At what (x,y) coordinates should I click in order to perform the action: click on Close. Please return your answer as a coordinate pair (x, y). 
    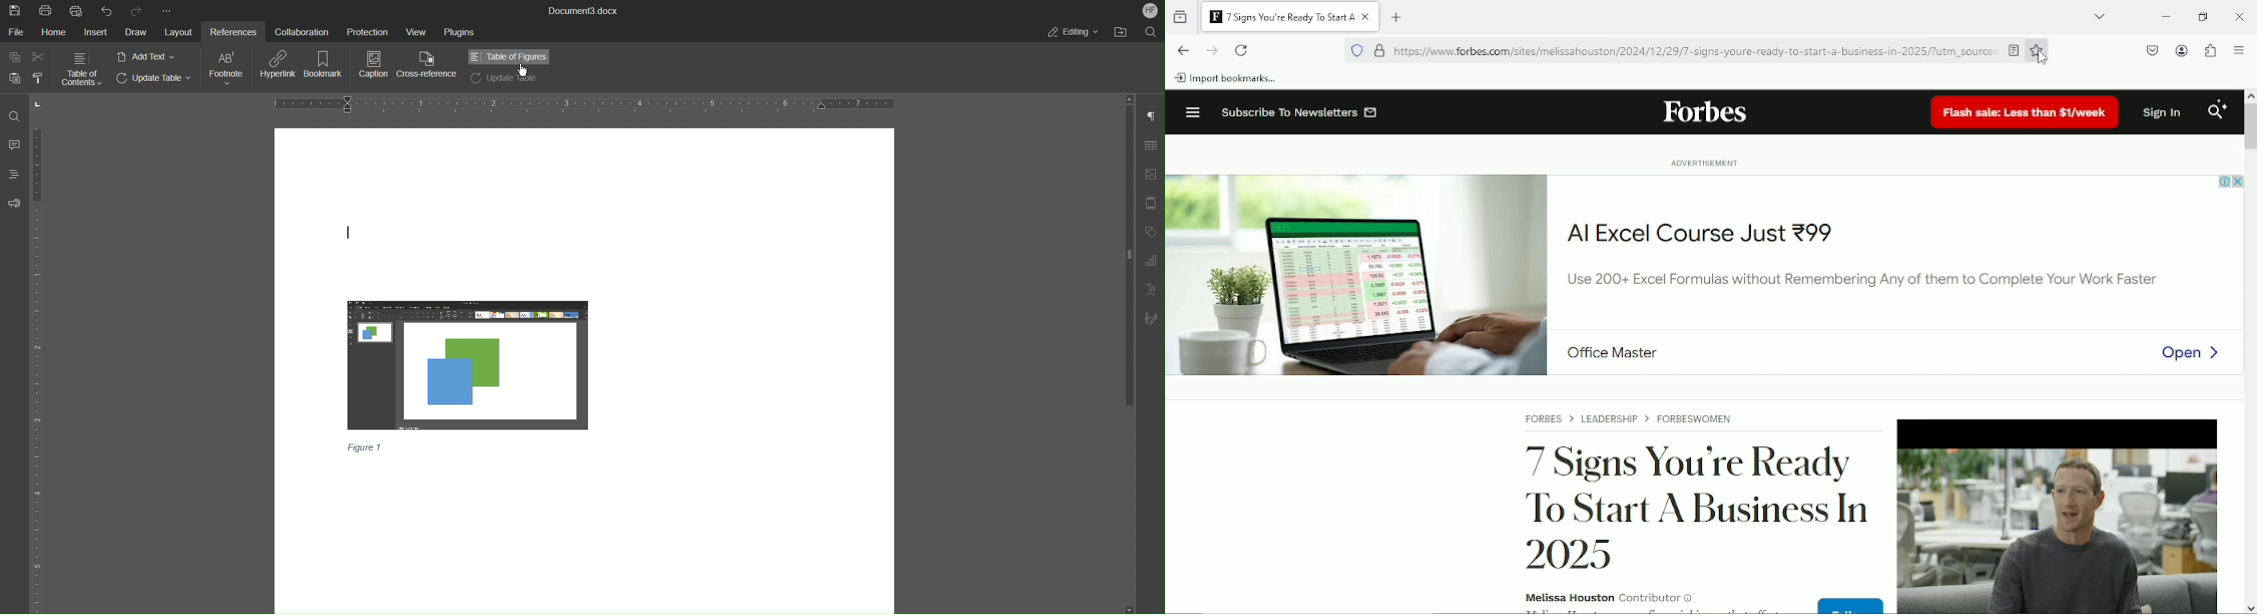
    Looking at the image, I should click on (2237, 17).